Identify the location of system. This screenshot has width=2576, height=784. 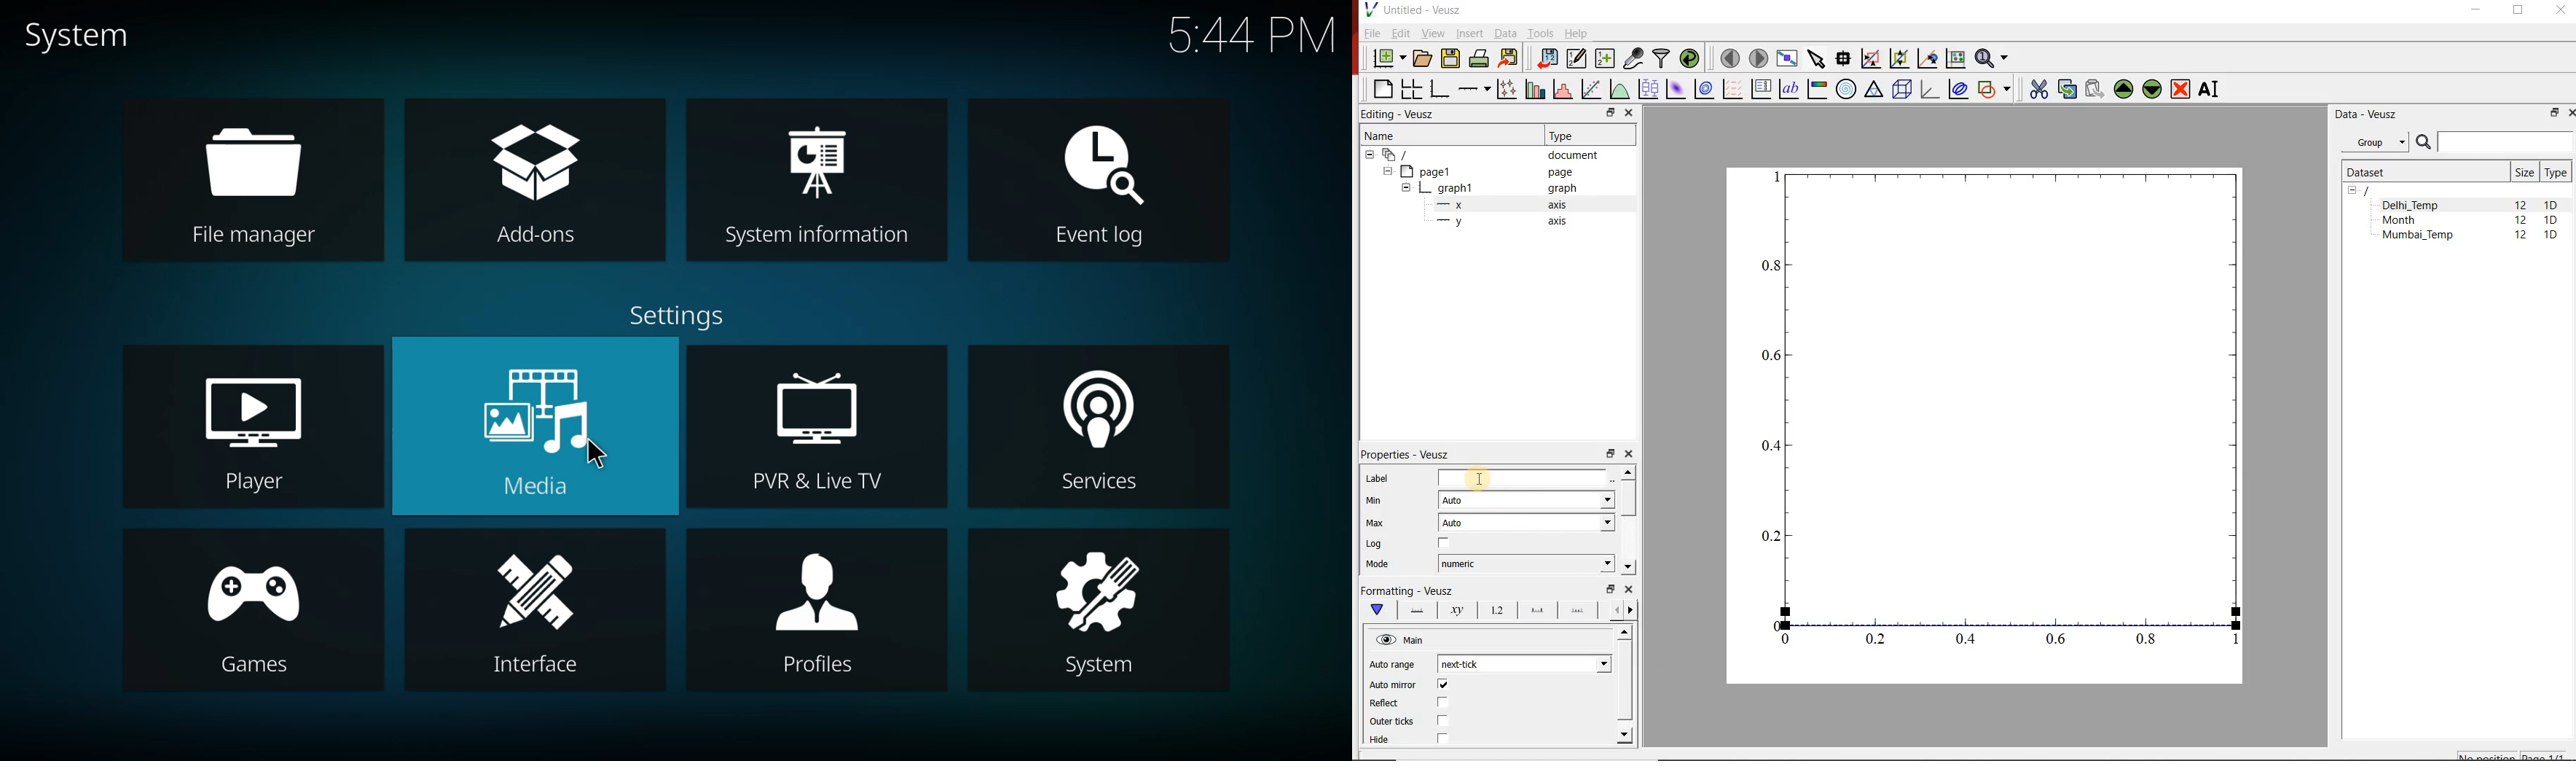
(74, 36).